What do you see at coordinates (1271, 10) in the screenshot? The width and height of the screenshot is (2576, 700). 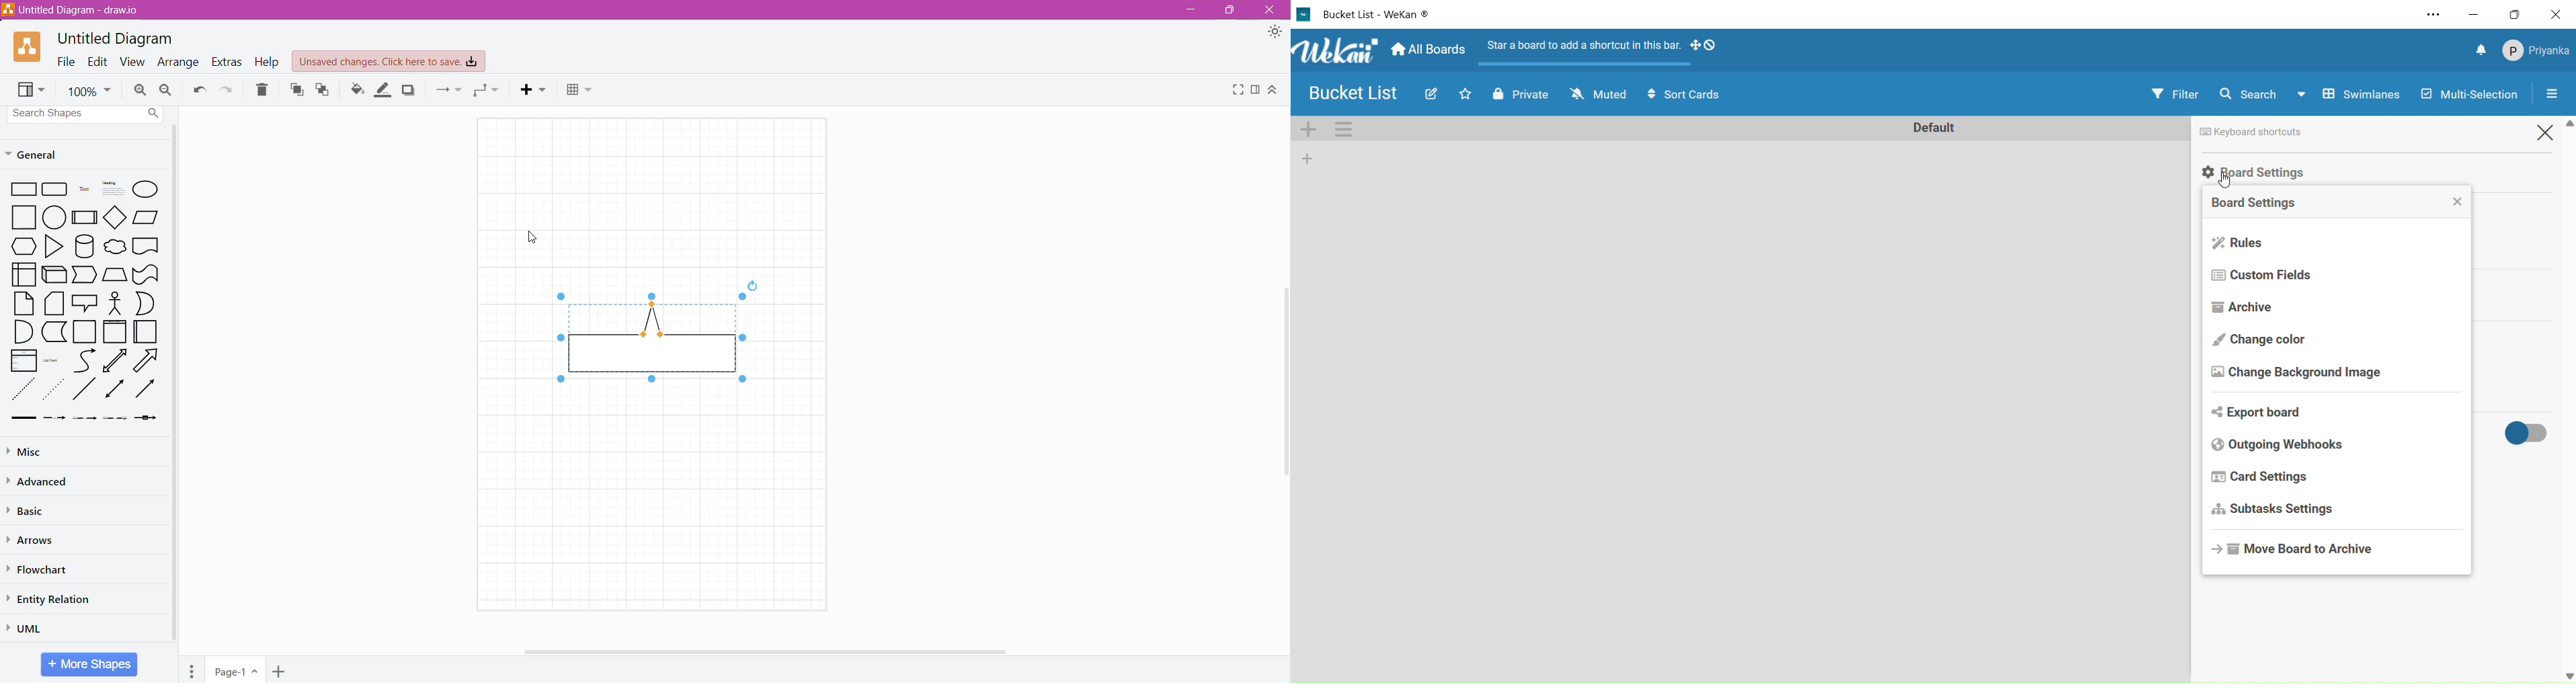 I see `Close` at bounding box center [1271, 10].